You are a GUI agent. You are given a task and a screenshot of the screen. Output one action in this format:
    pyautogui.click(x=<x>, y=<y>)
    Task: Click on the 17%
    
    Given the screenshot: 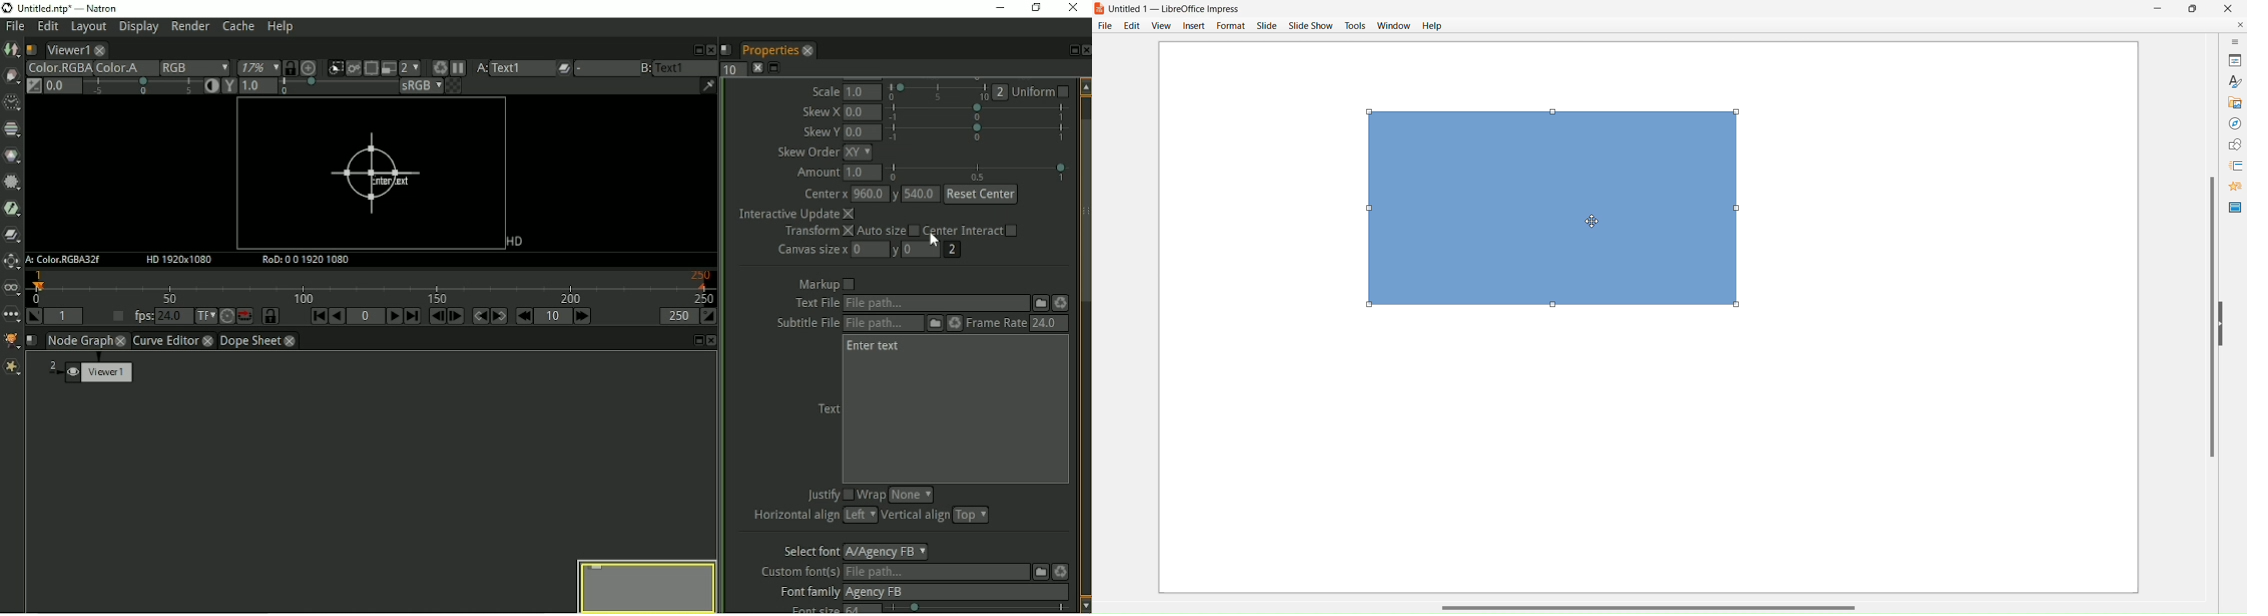 What is the action you would take?
    pyautogui.click(x=257, y=67)
    